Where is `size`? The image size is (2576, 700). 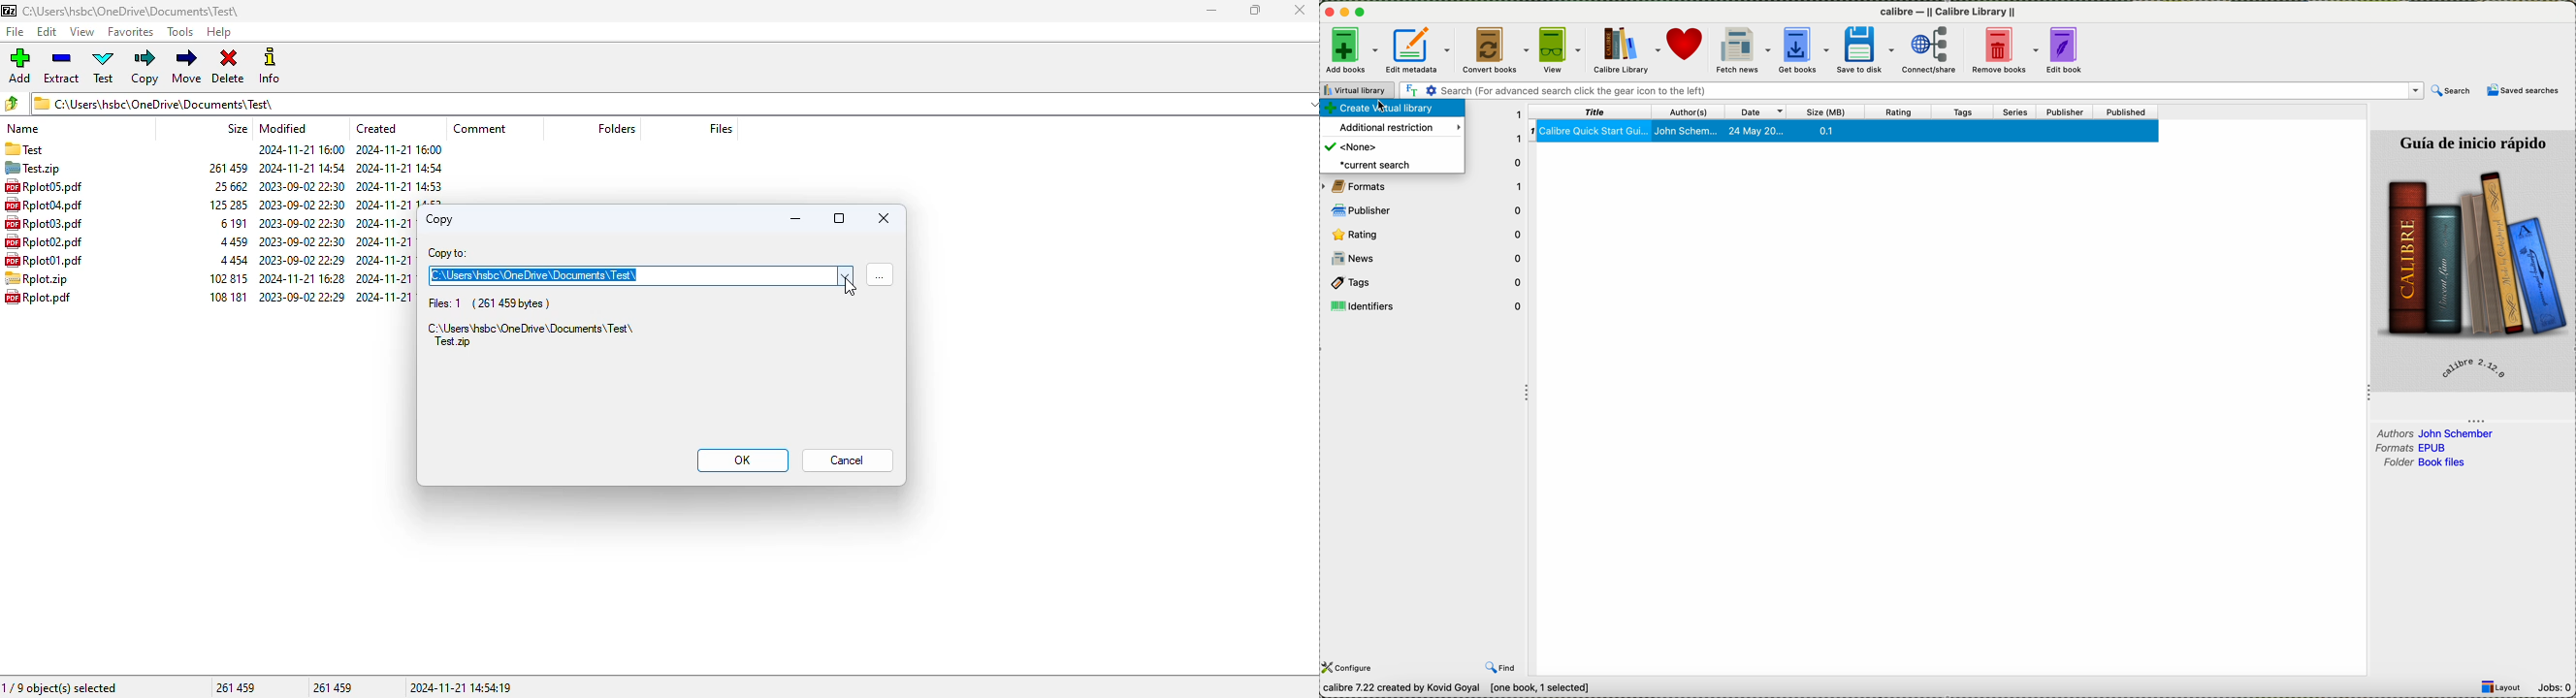
size is located at coordinates (225, 168).